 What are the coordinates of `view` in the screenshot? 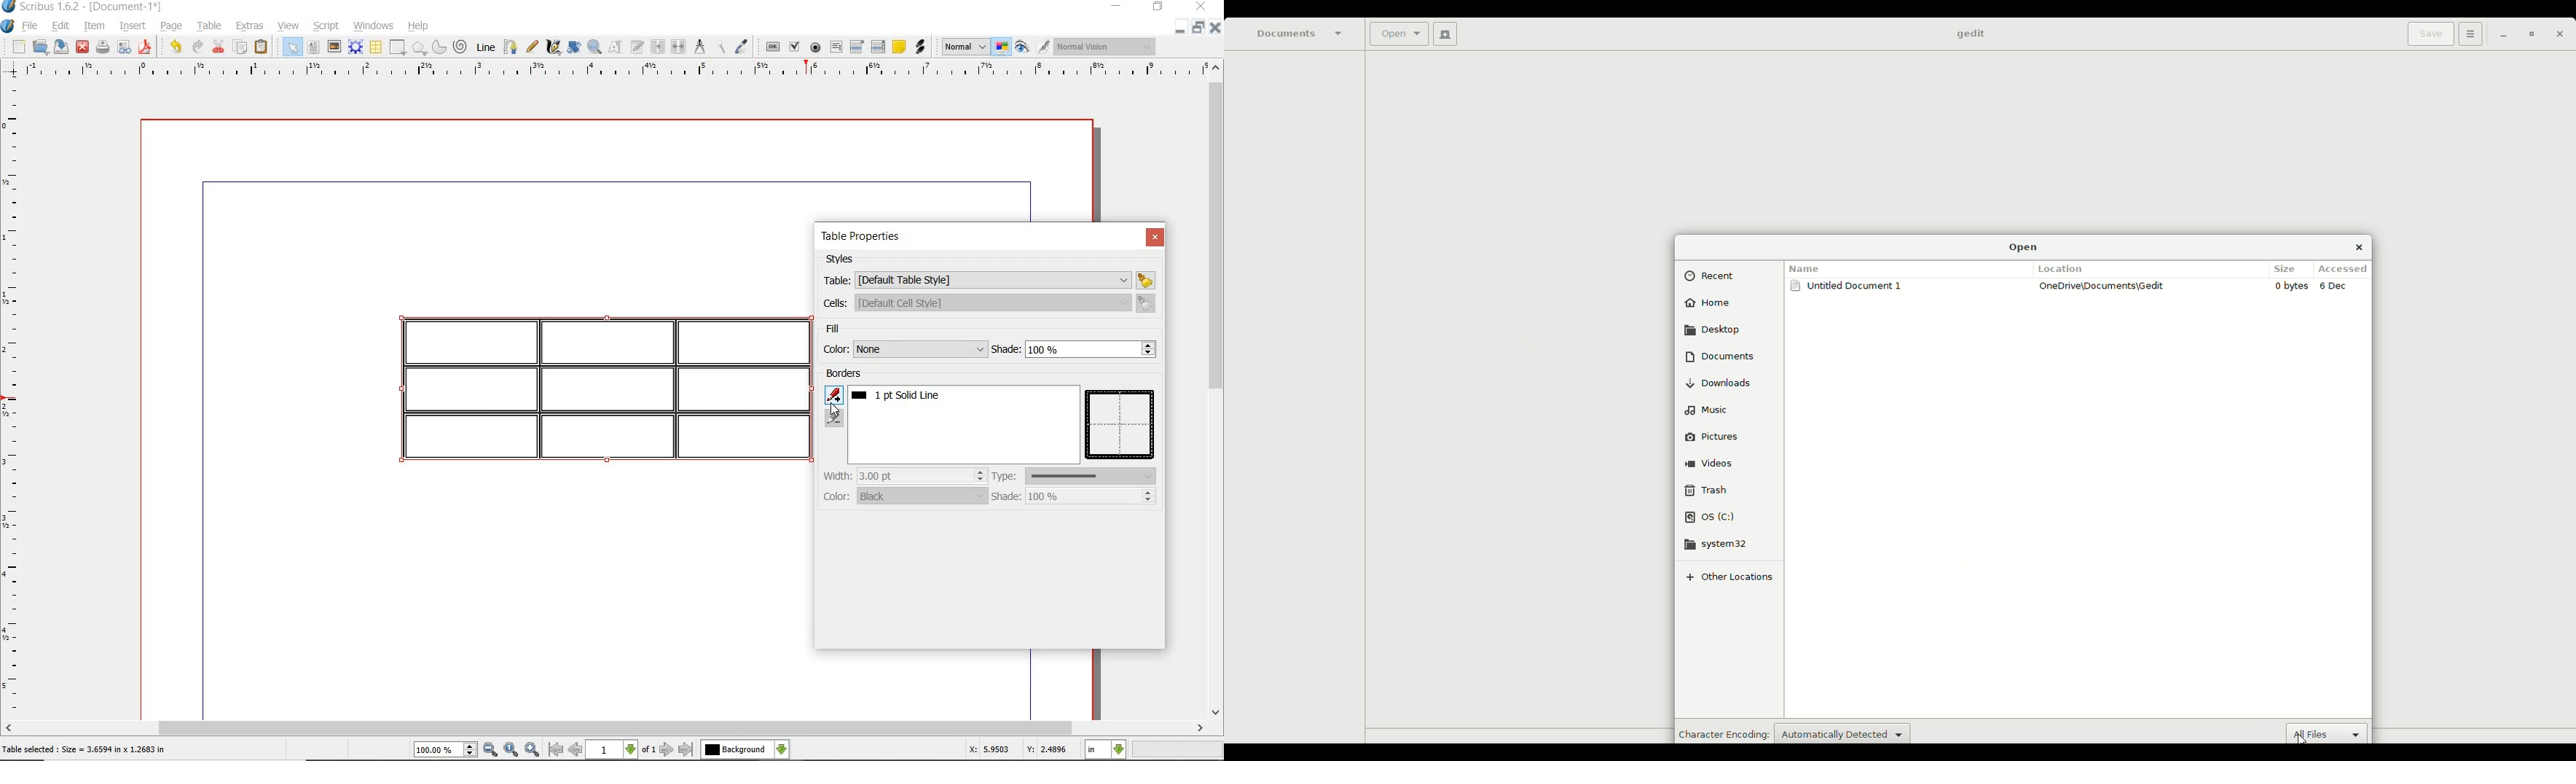 It's located at (288, 26).